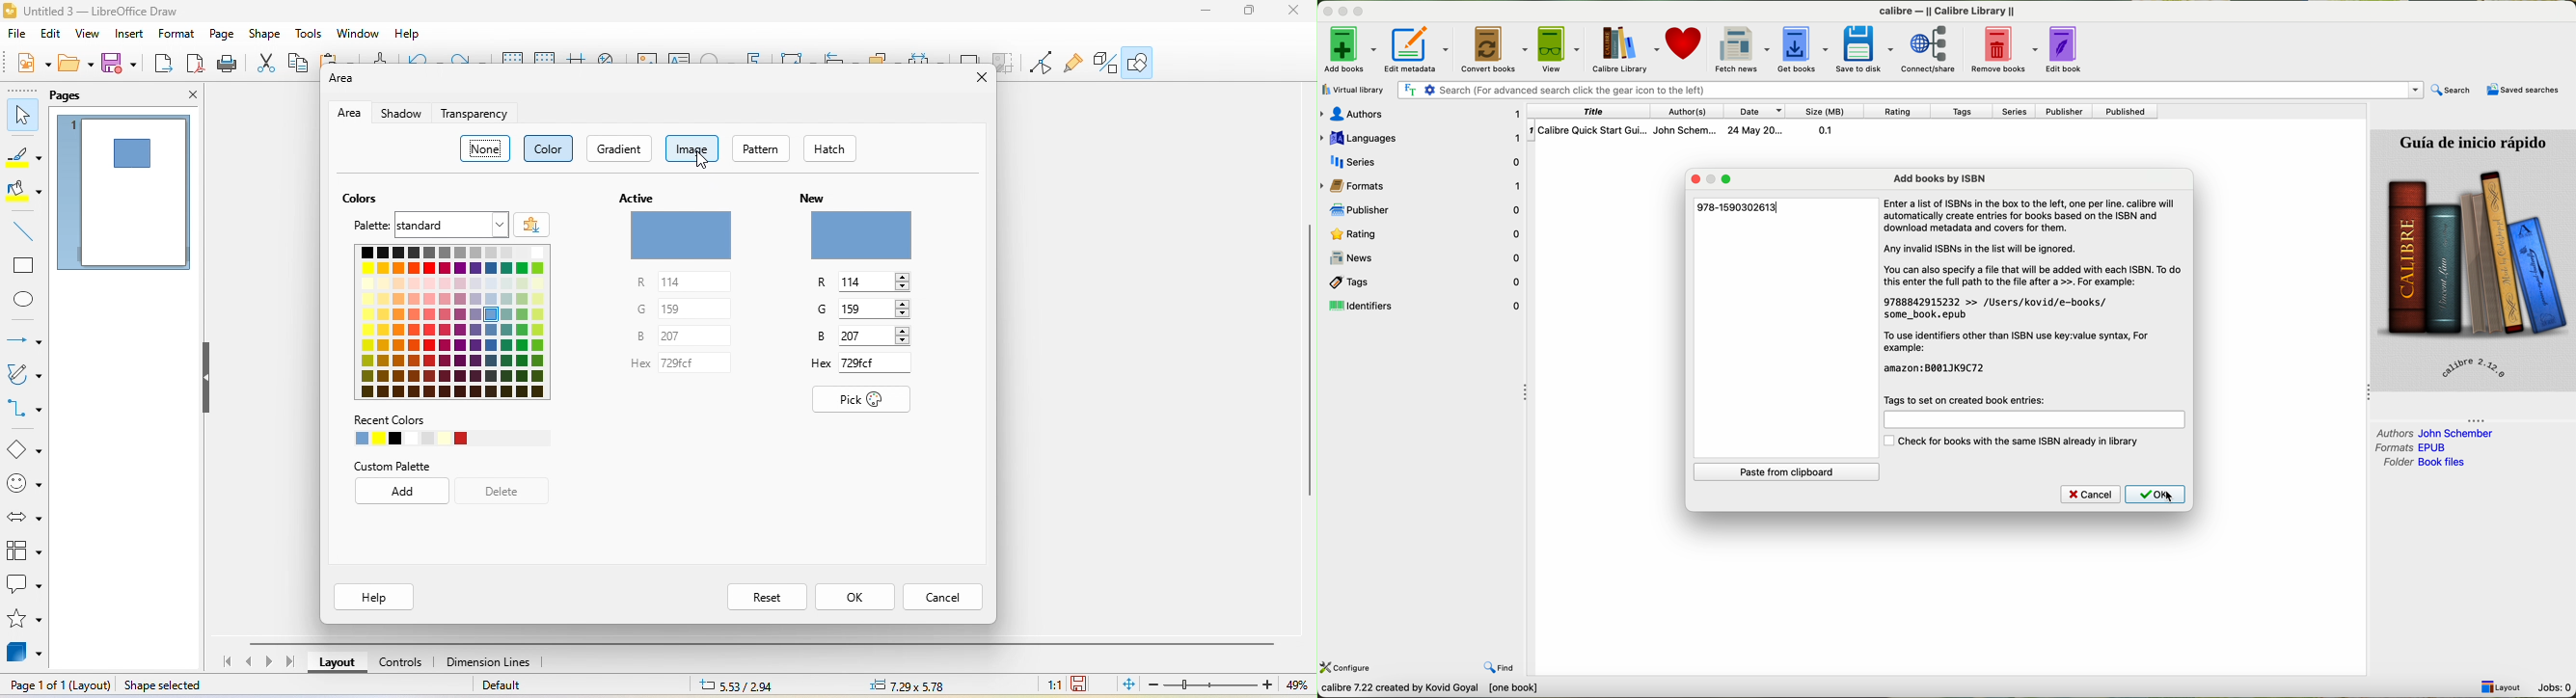  I want to click on add color palette via extention, so click(532, 223).